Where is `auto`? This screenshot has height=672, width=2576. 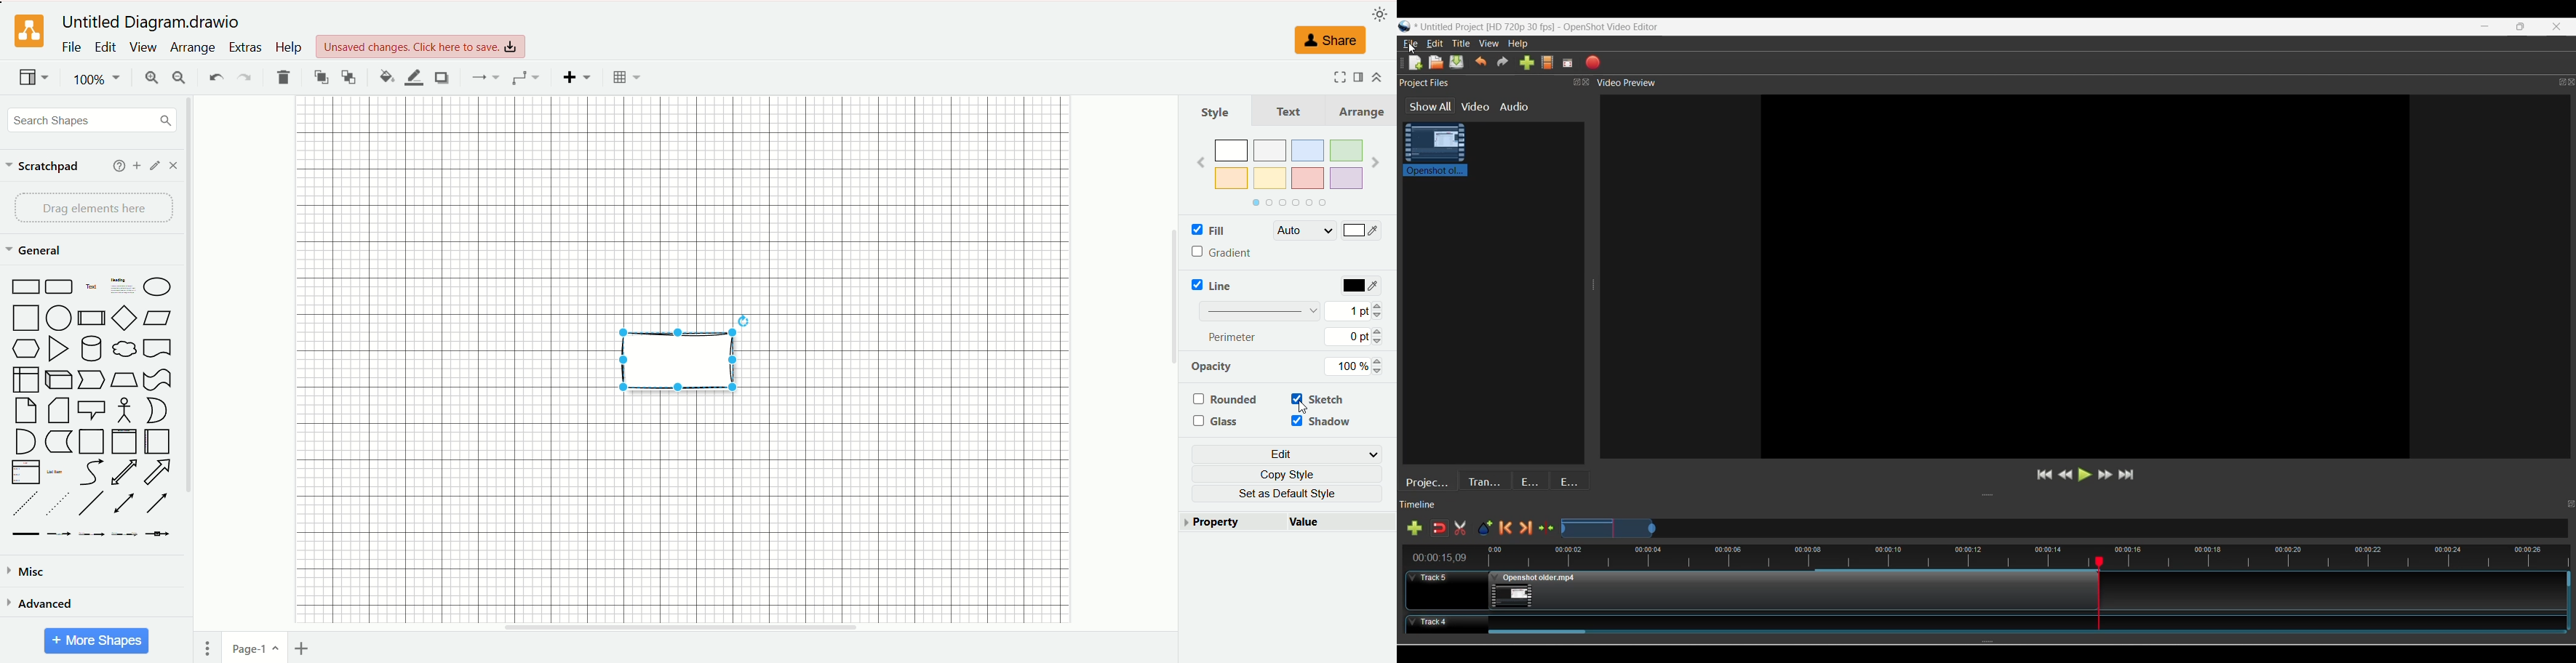 auto is located at coordinates (1303, 230).